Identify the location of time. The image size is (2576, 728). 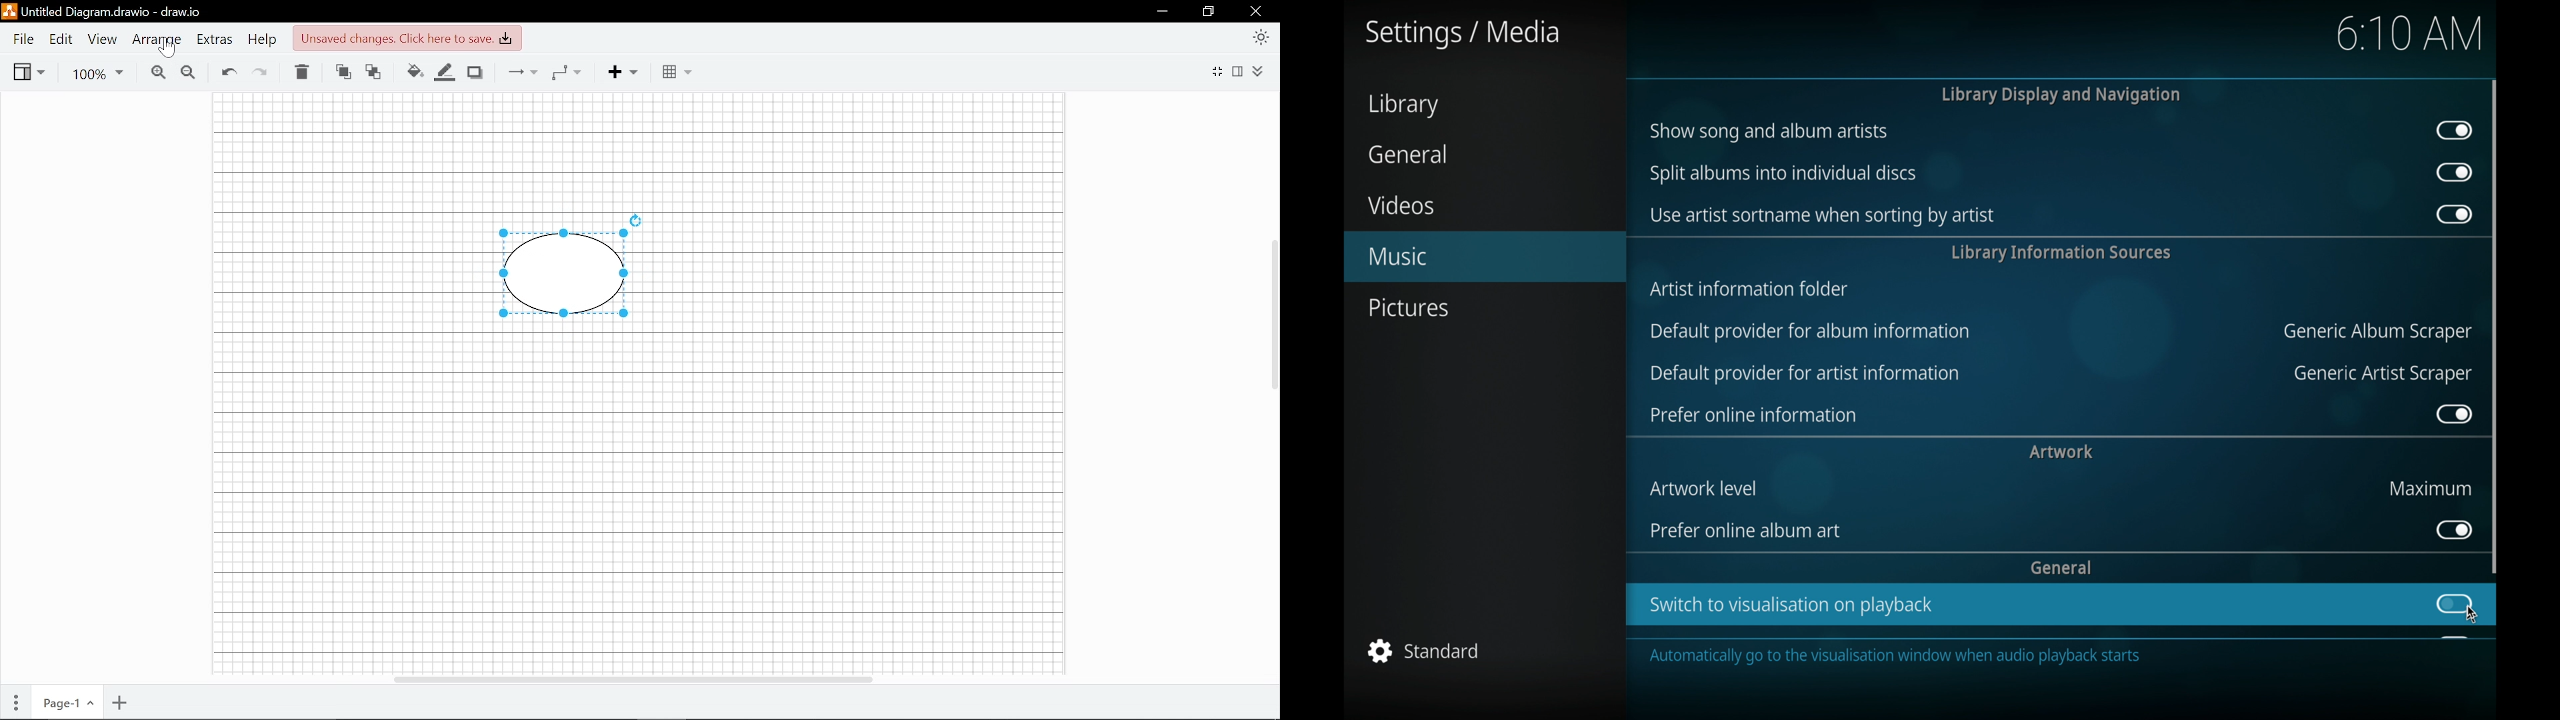
(2409, 33).